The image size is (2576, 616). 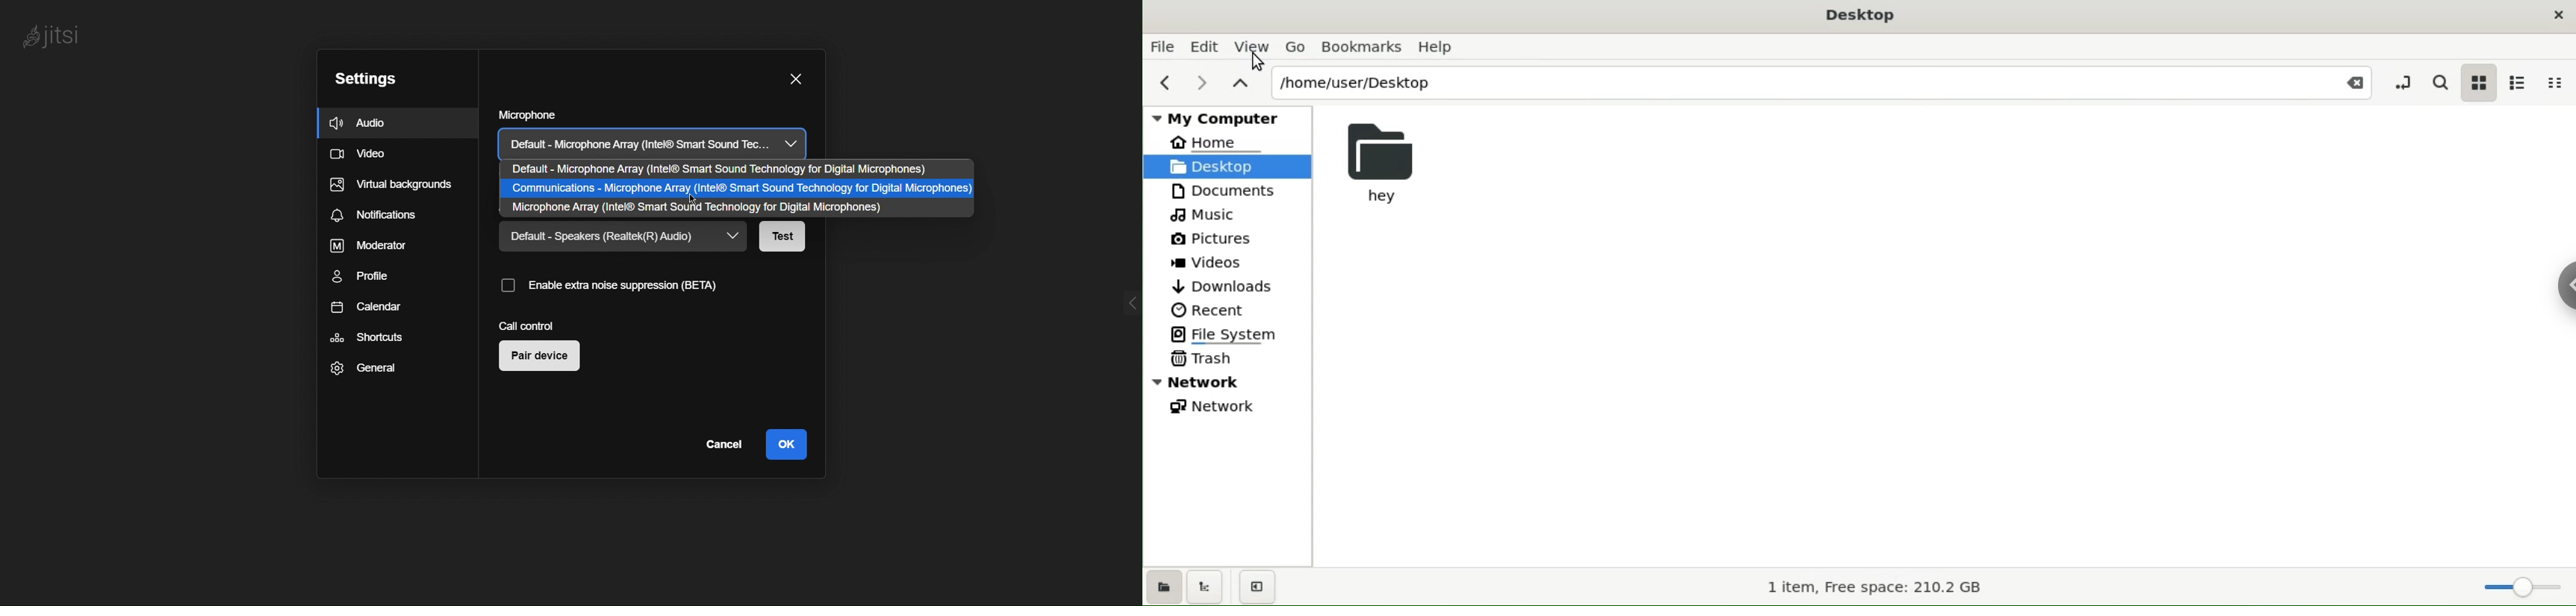 I want to click on Default - Microphone Array (Intel® Smart Sound Tec..., so click(x=653, y=144).